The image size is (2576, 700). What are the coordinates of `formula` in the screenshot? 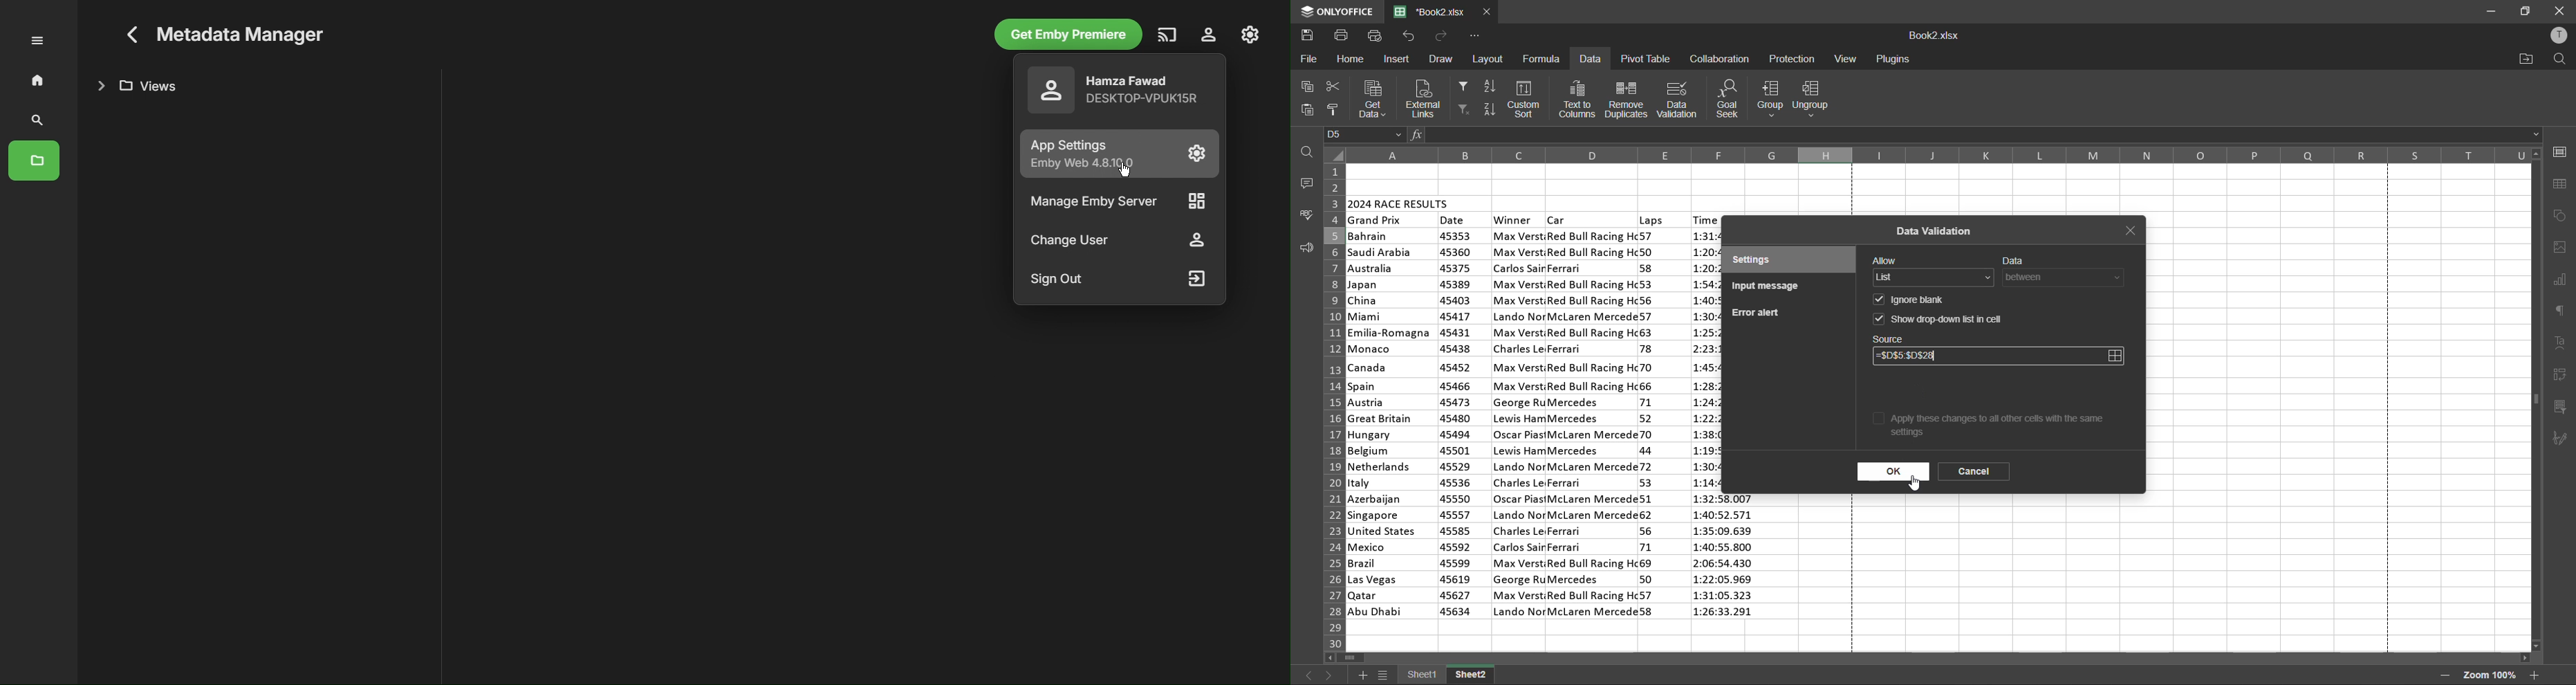 It's located at (1544, 58).